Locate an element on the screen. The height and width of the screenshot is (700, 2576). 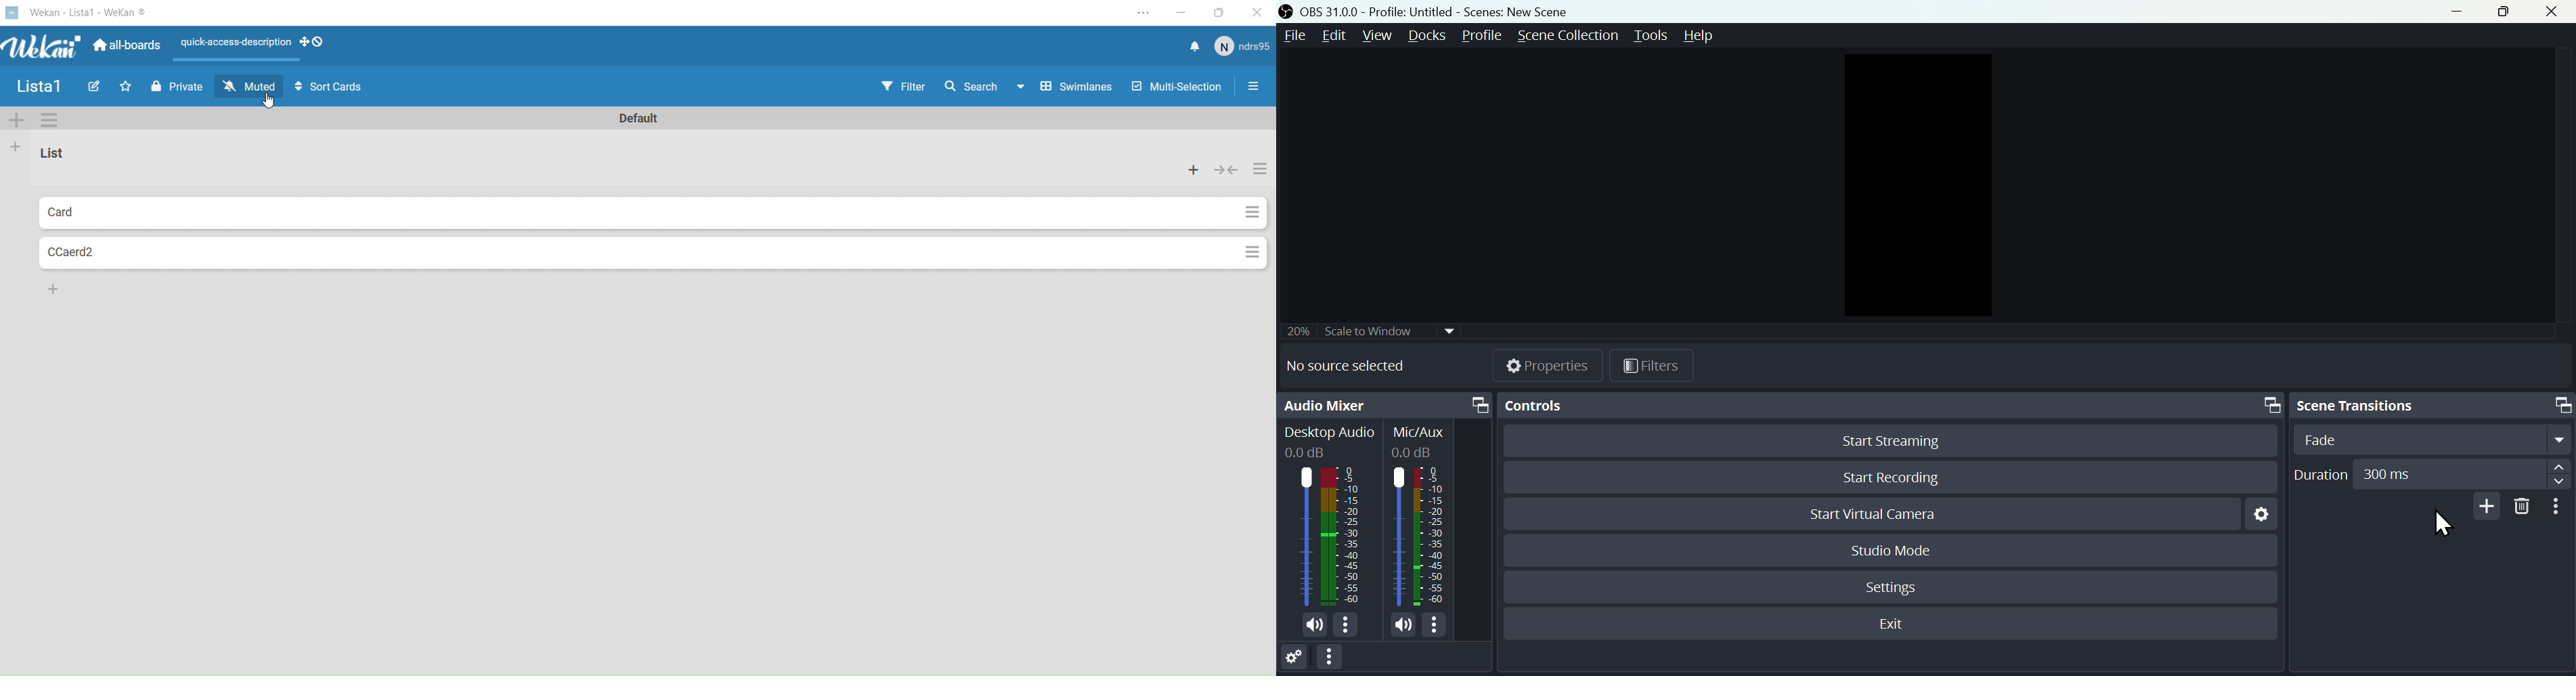
minimise is located at coordinates (2463, 11).